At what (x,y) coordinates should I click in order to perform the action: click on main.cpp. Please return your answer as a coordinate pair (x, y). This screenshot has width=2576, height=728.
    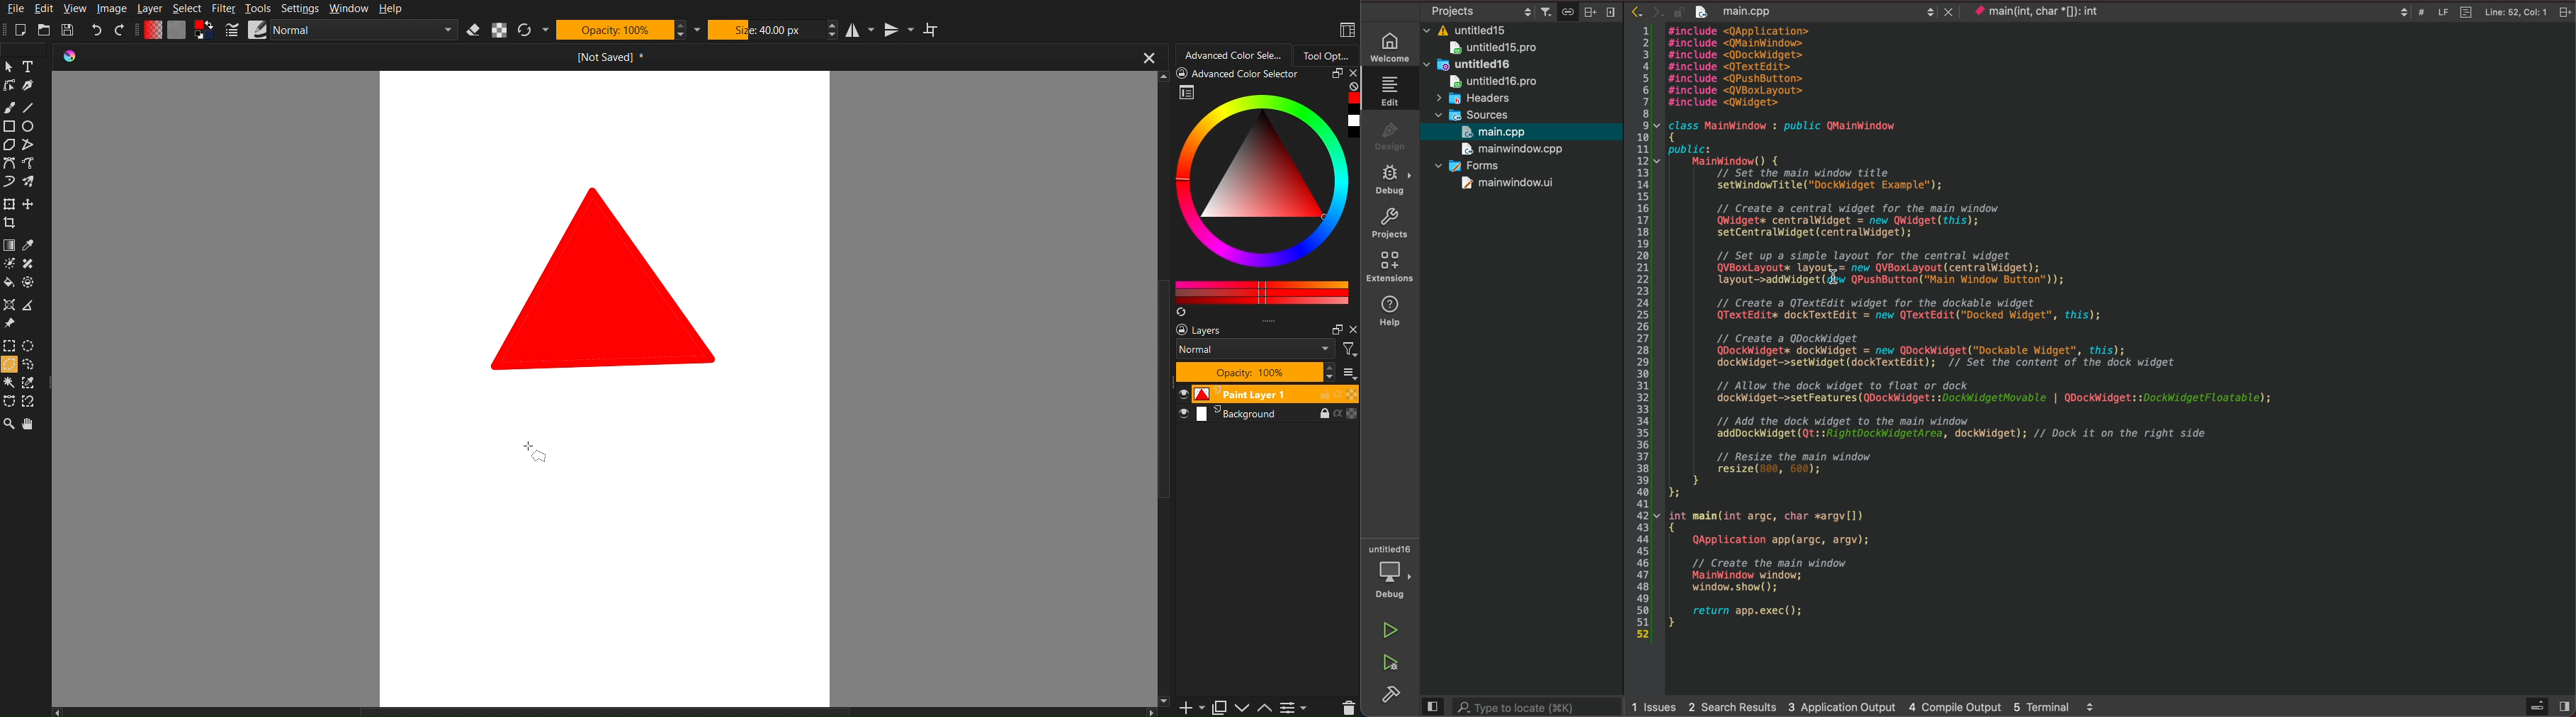
    Looking at the image, I should click on (1500, 130).